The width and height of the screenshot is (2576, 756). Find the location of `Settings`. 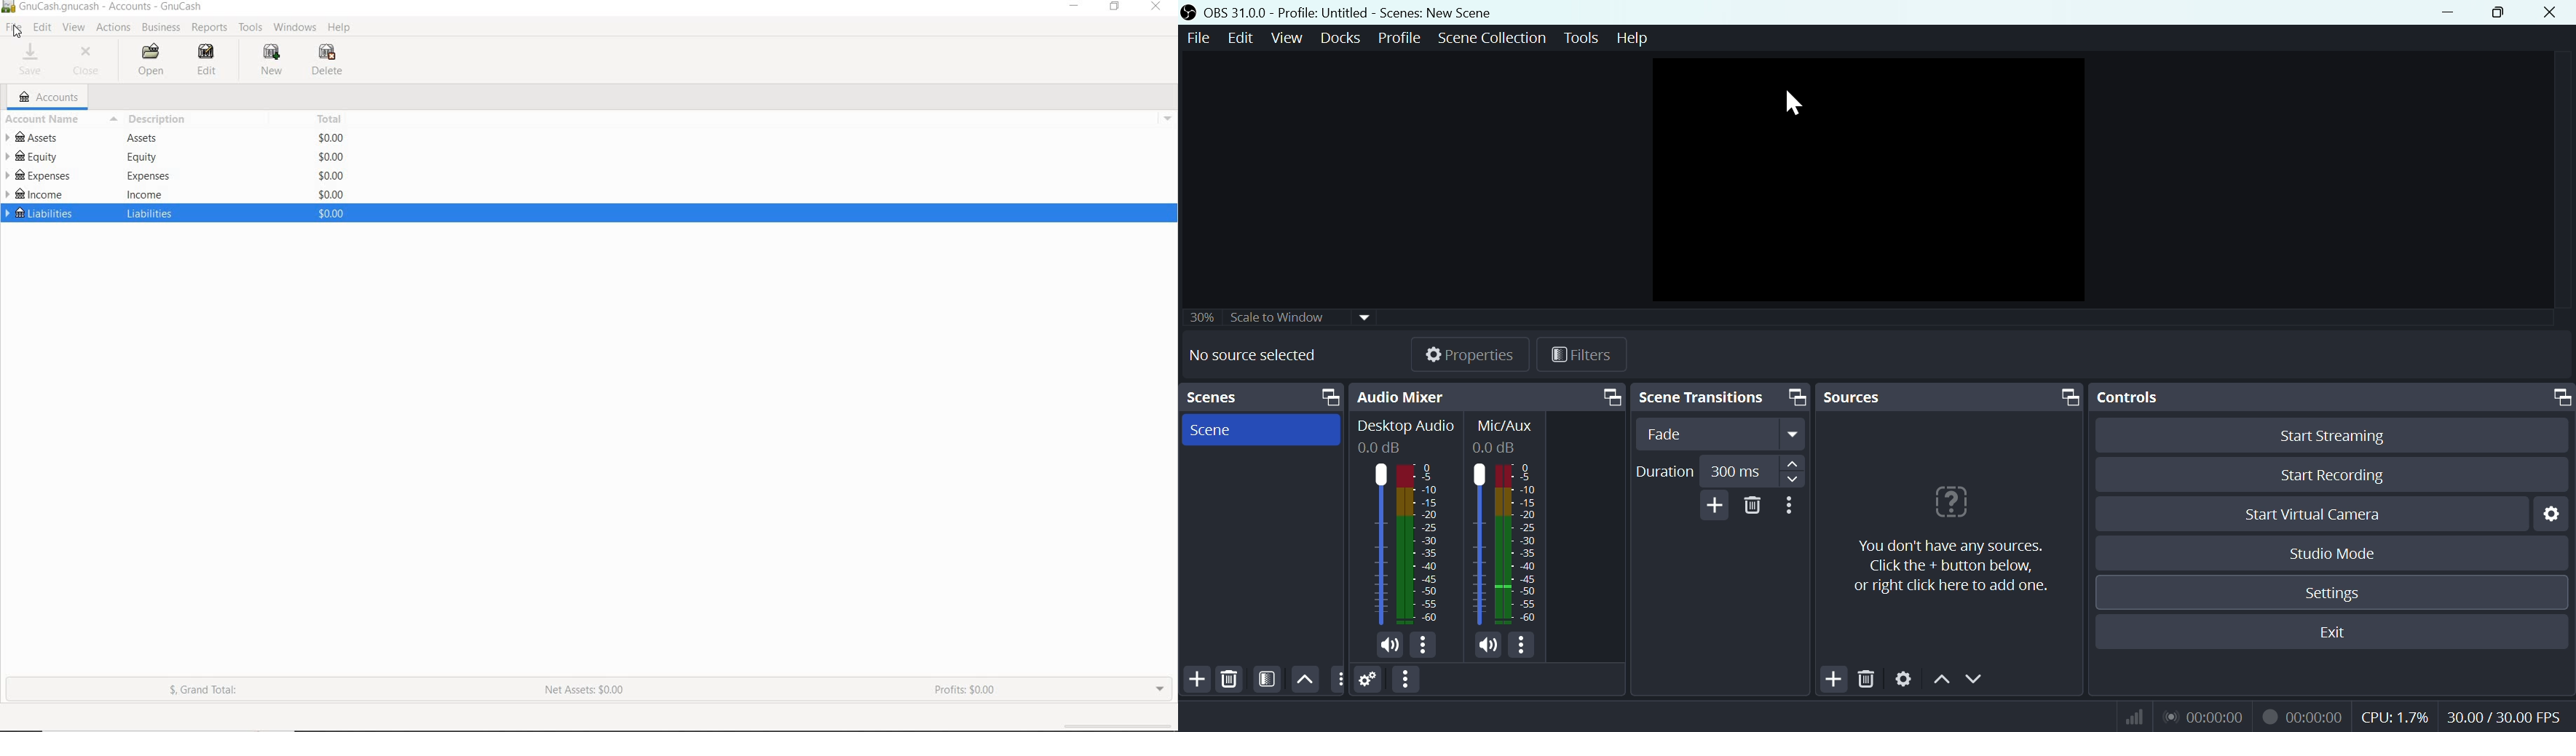

Settings is located at coordinates (1905, 679).